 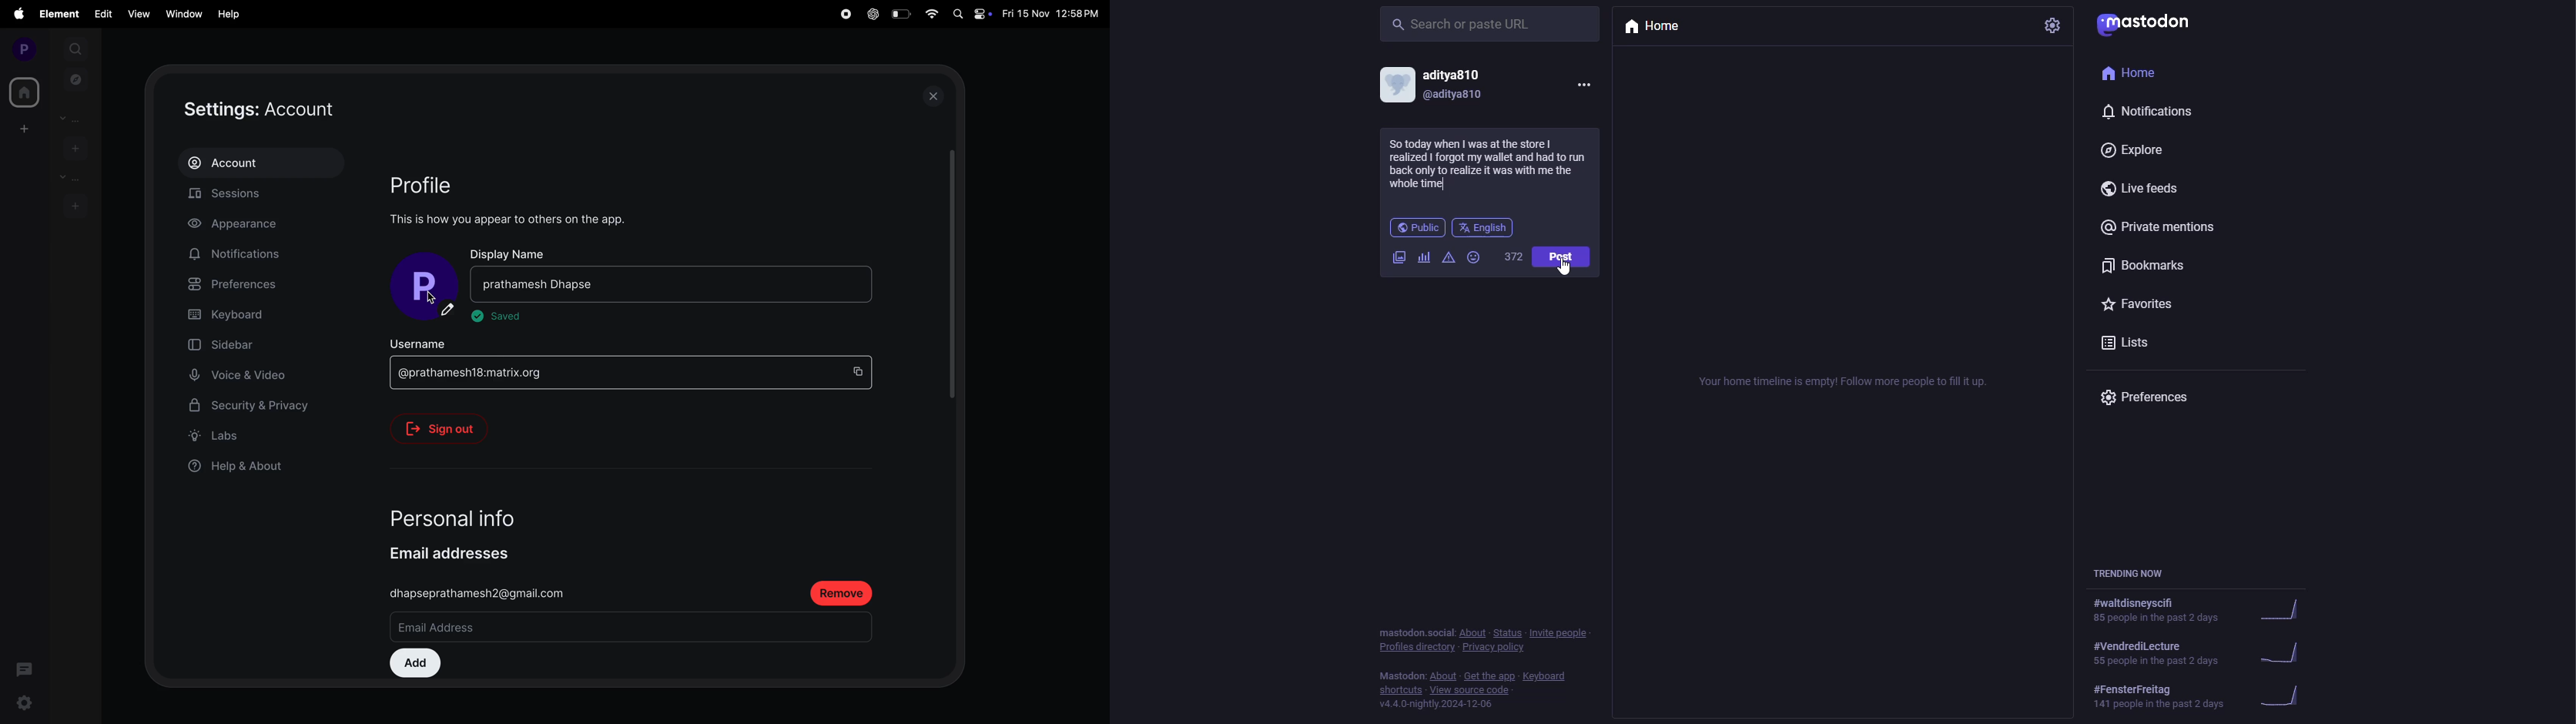 I want to click on add rooms, so click(x=75, y=205).